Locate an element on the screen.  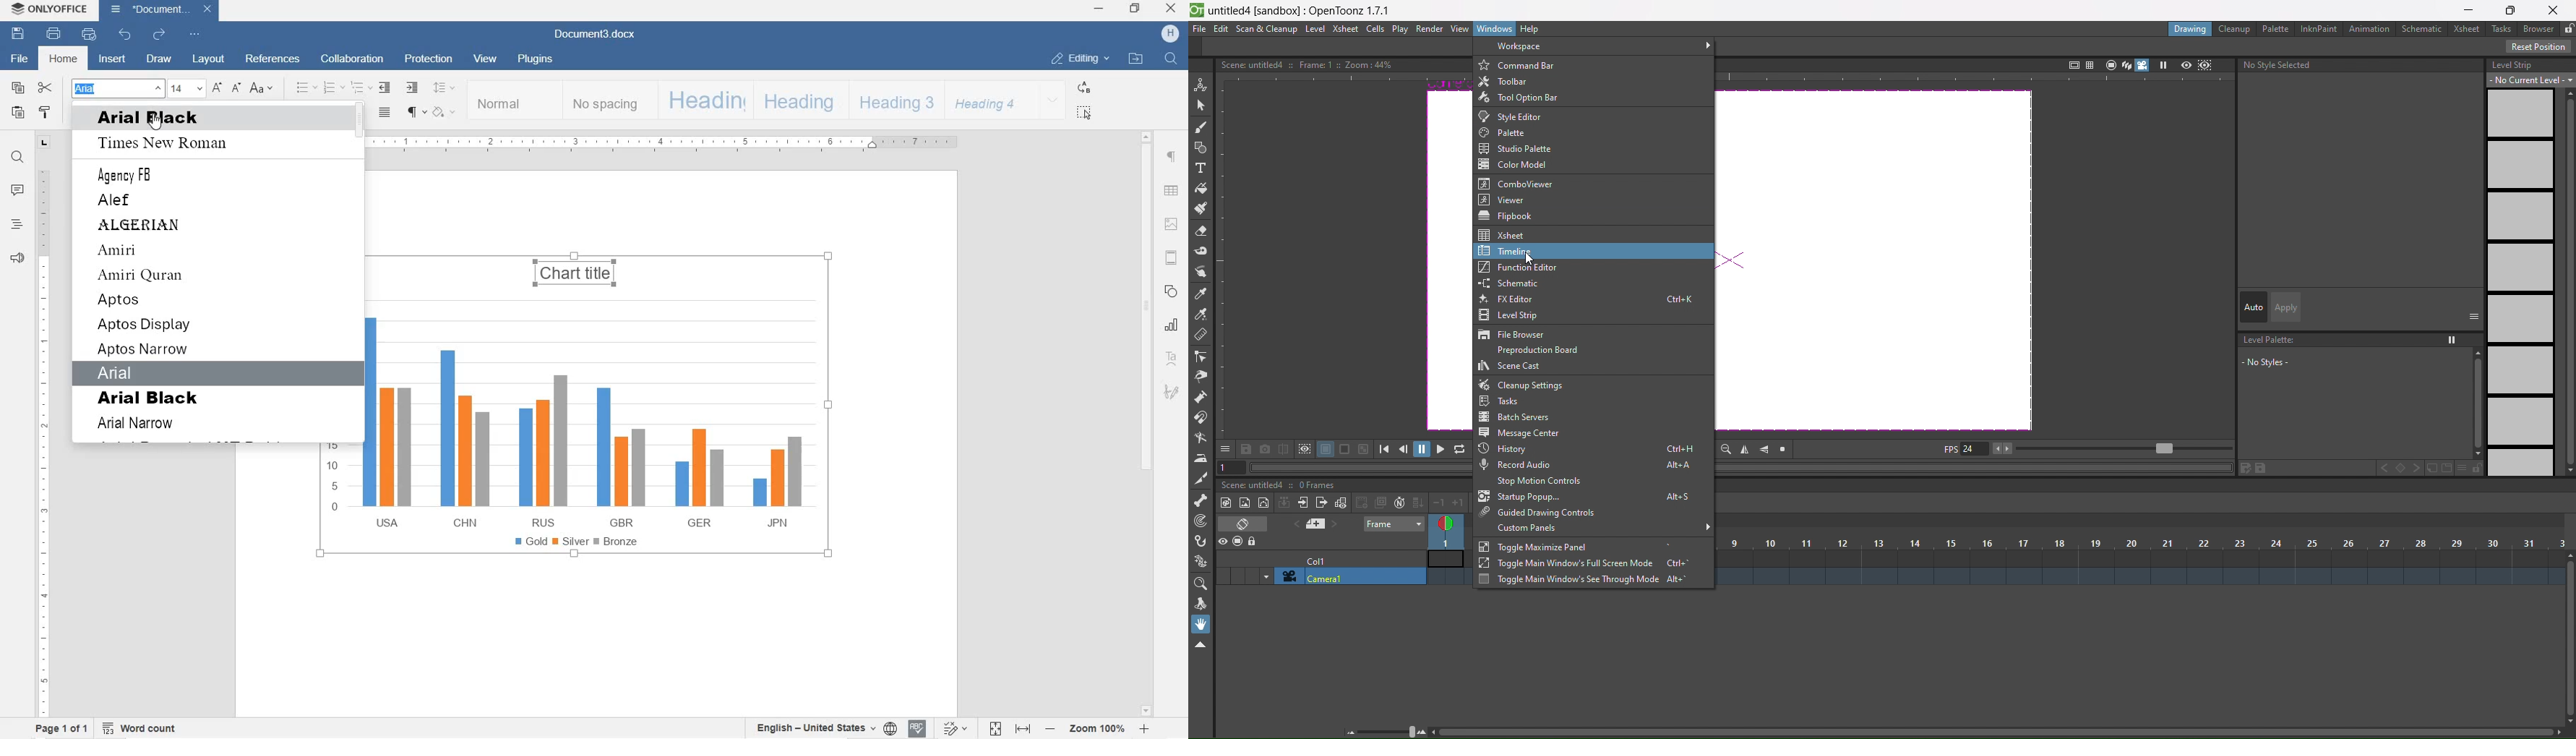
INCREASE INDENT is located at coordinates (413, 88).